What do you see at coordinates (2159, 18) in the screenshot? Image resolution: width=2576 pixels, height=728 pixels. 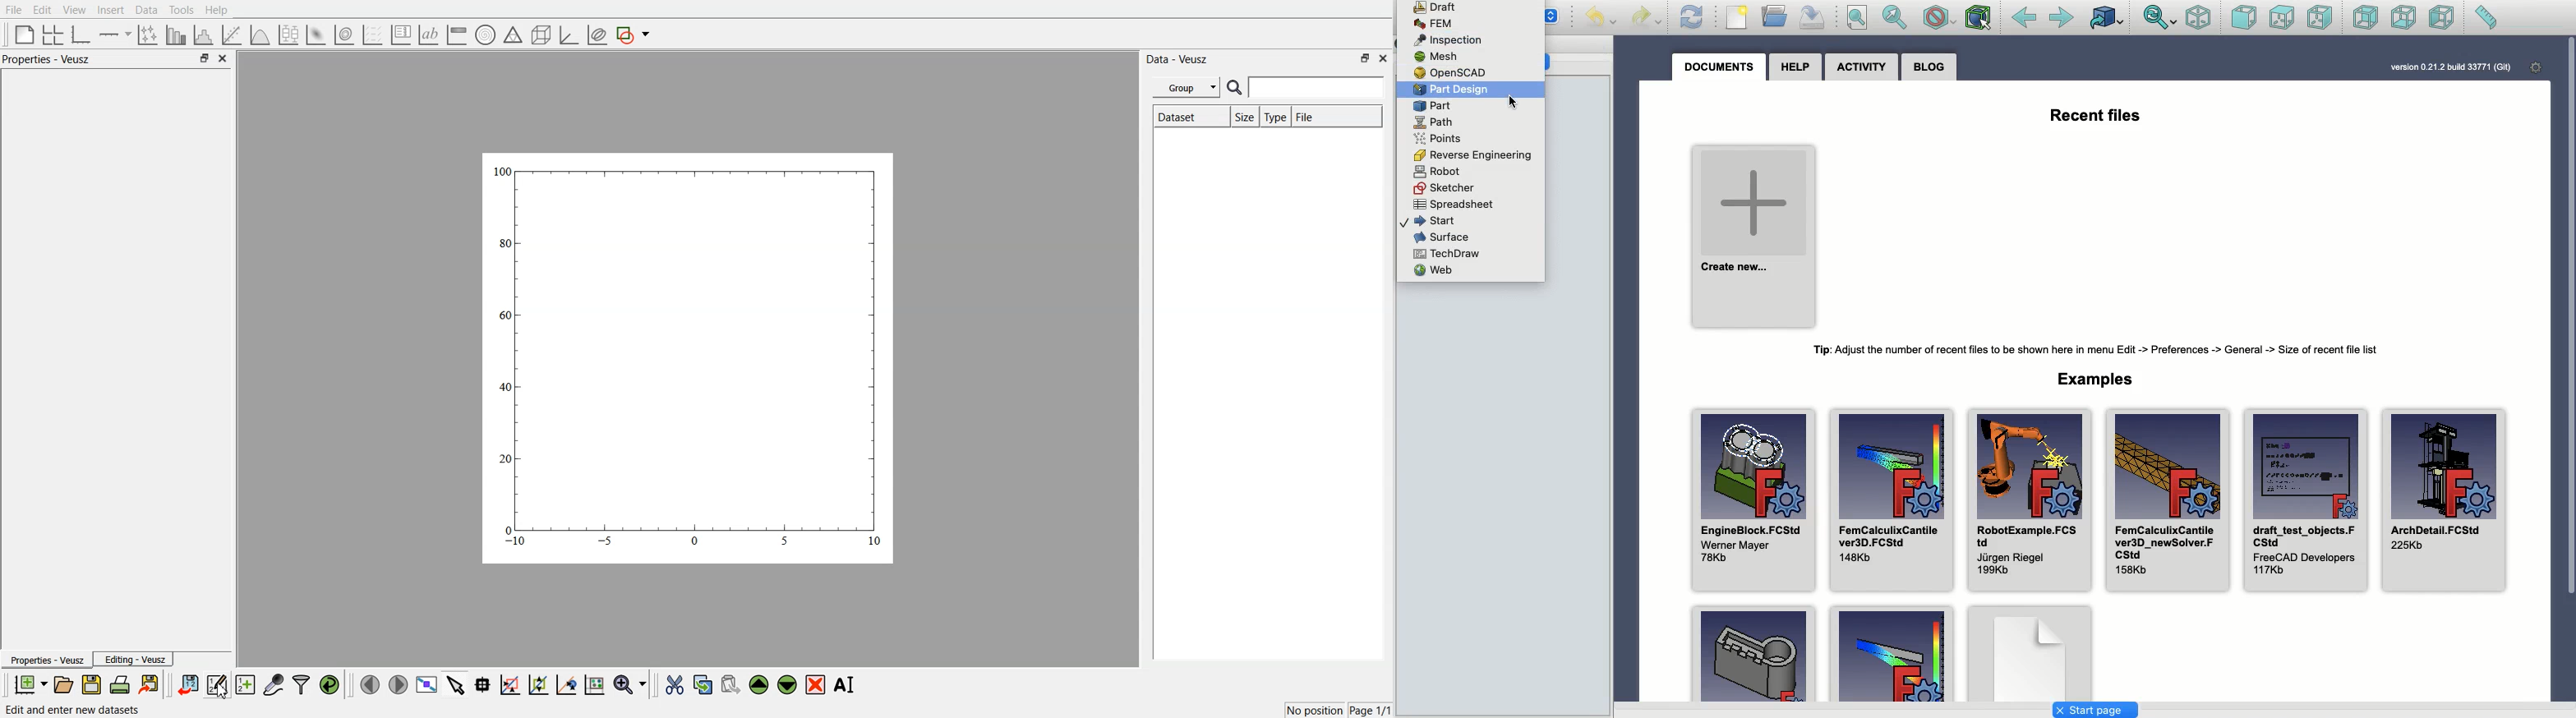 I see `Sync view` at bounding box center [2159, 18].